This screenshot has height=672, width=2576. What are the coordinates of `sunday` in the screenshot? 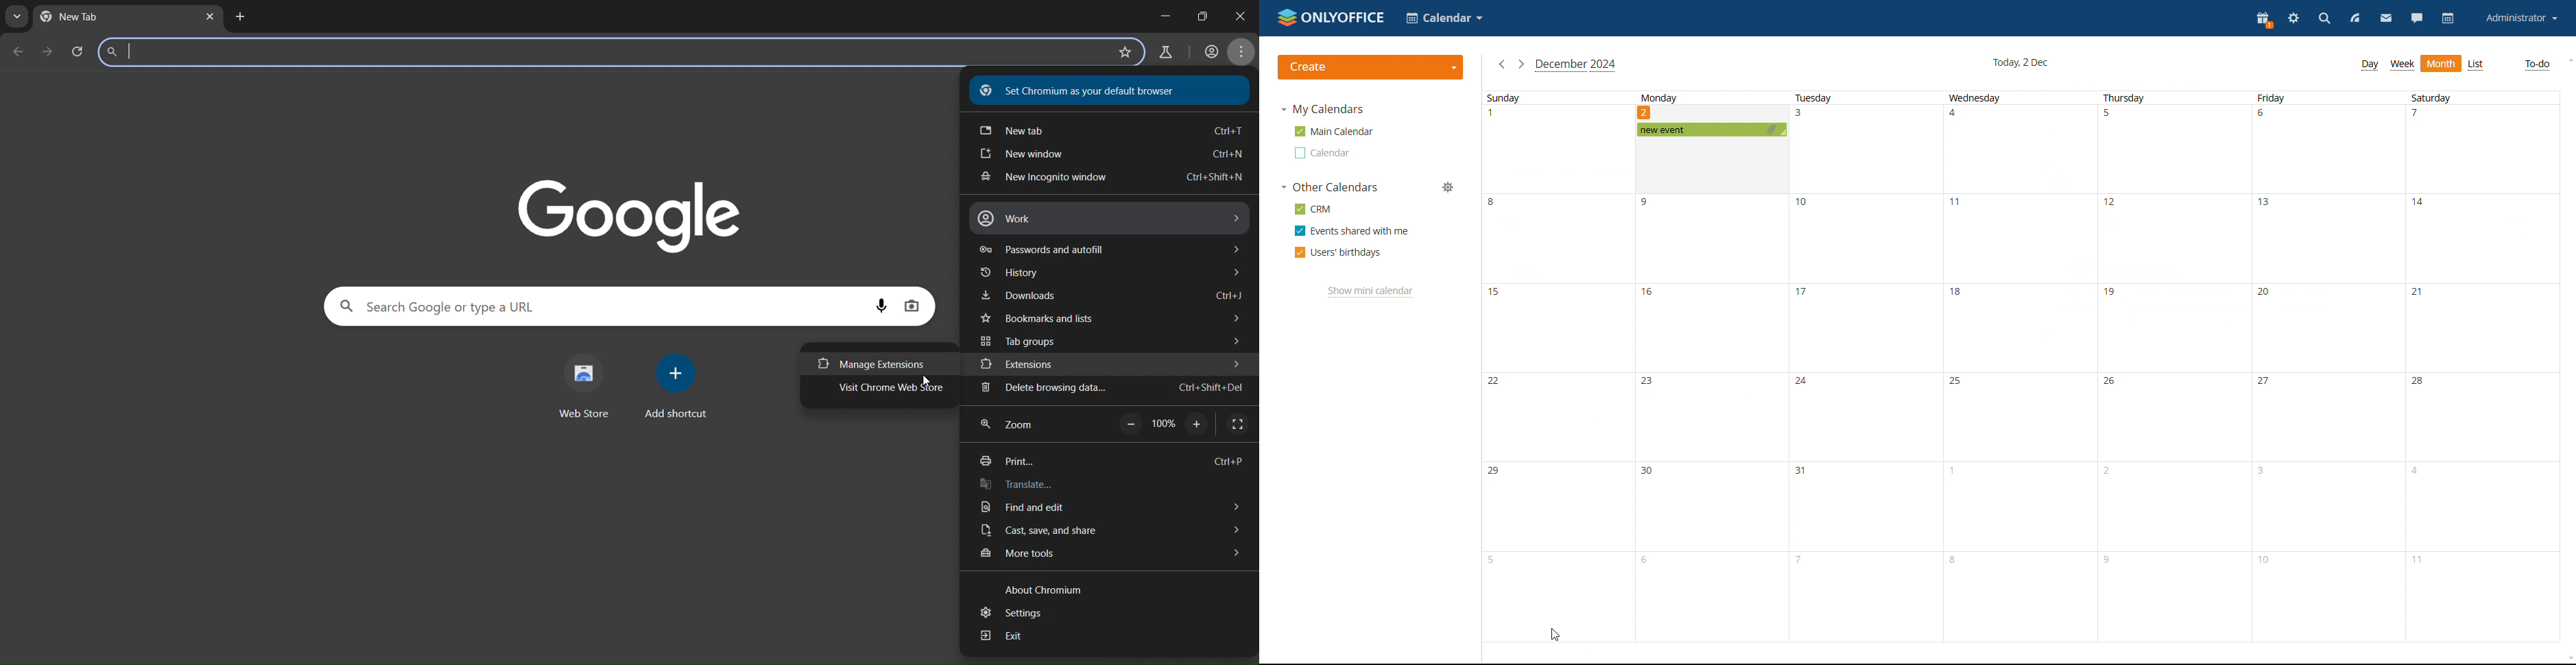 It's located at (1559, 365).